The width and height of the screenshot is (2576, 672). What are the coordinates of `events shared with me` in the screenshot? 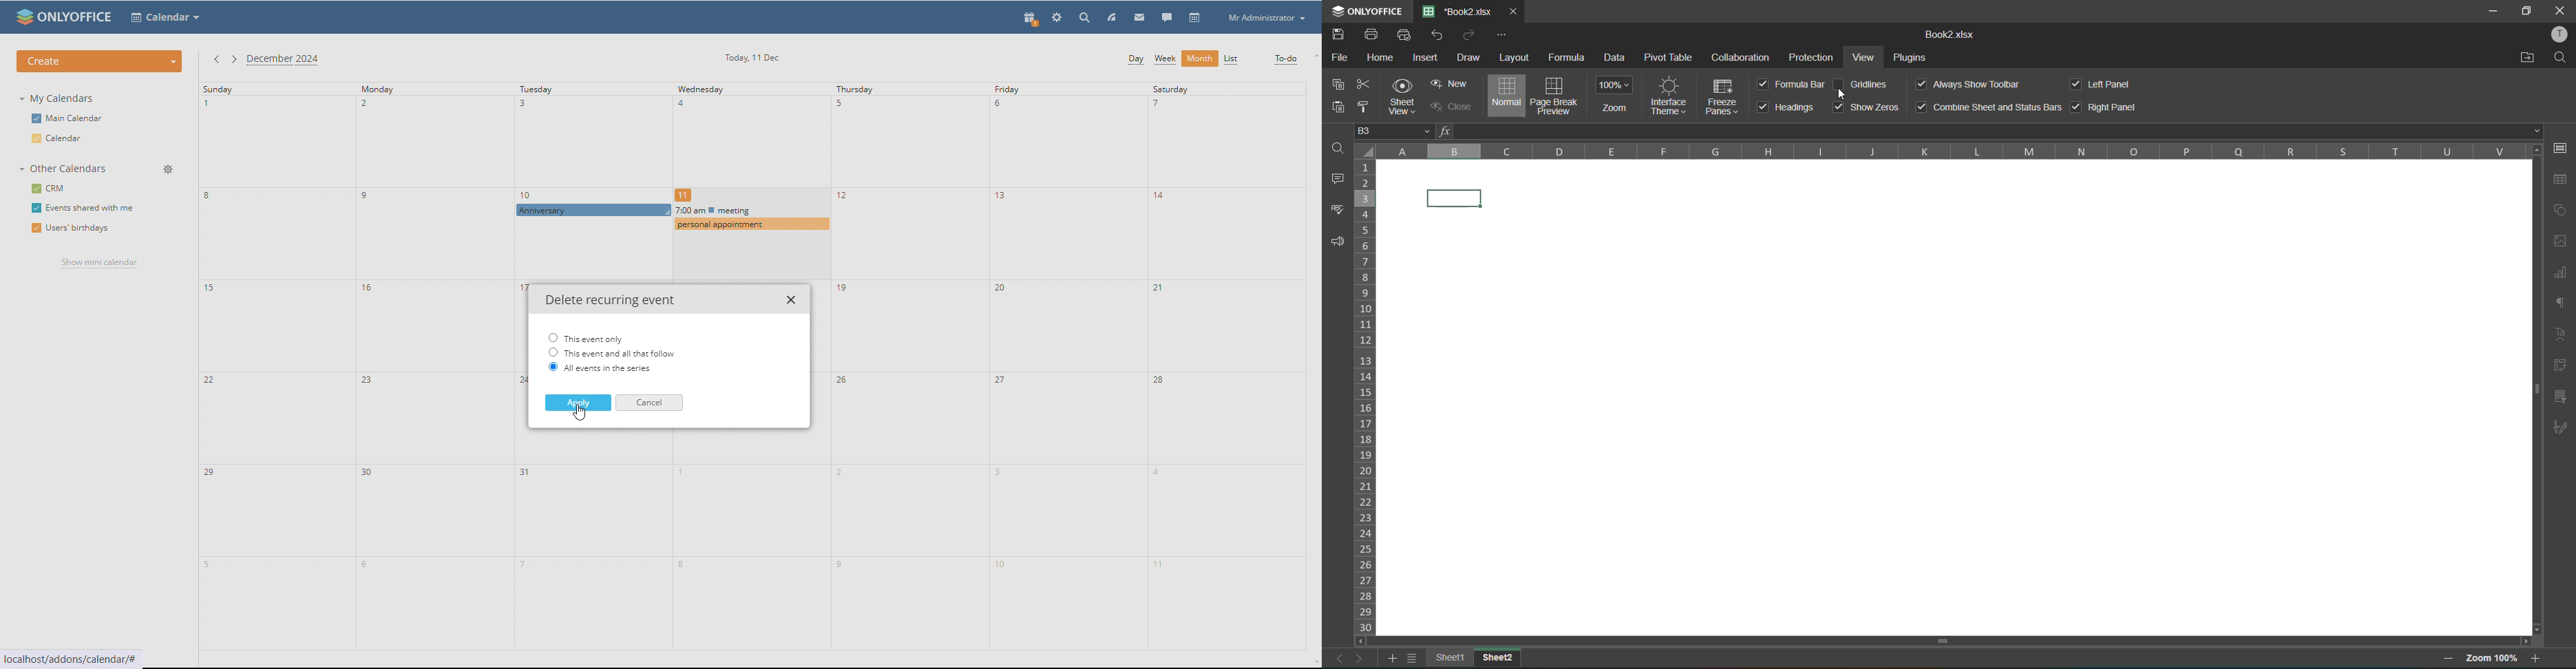 It's located at (85, 208).